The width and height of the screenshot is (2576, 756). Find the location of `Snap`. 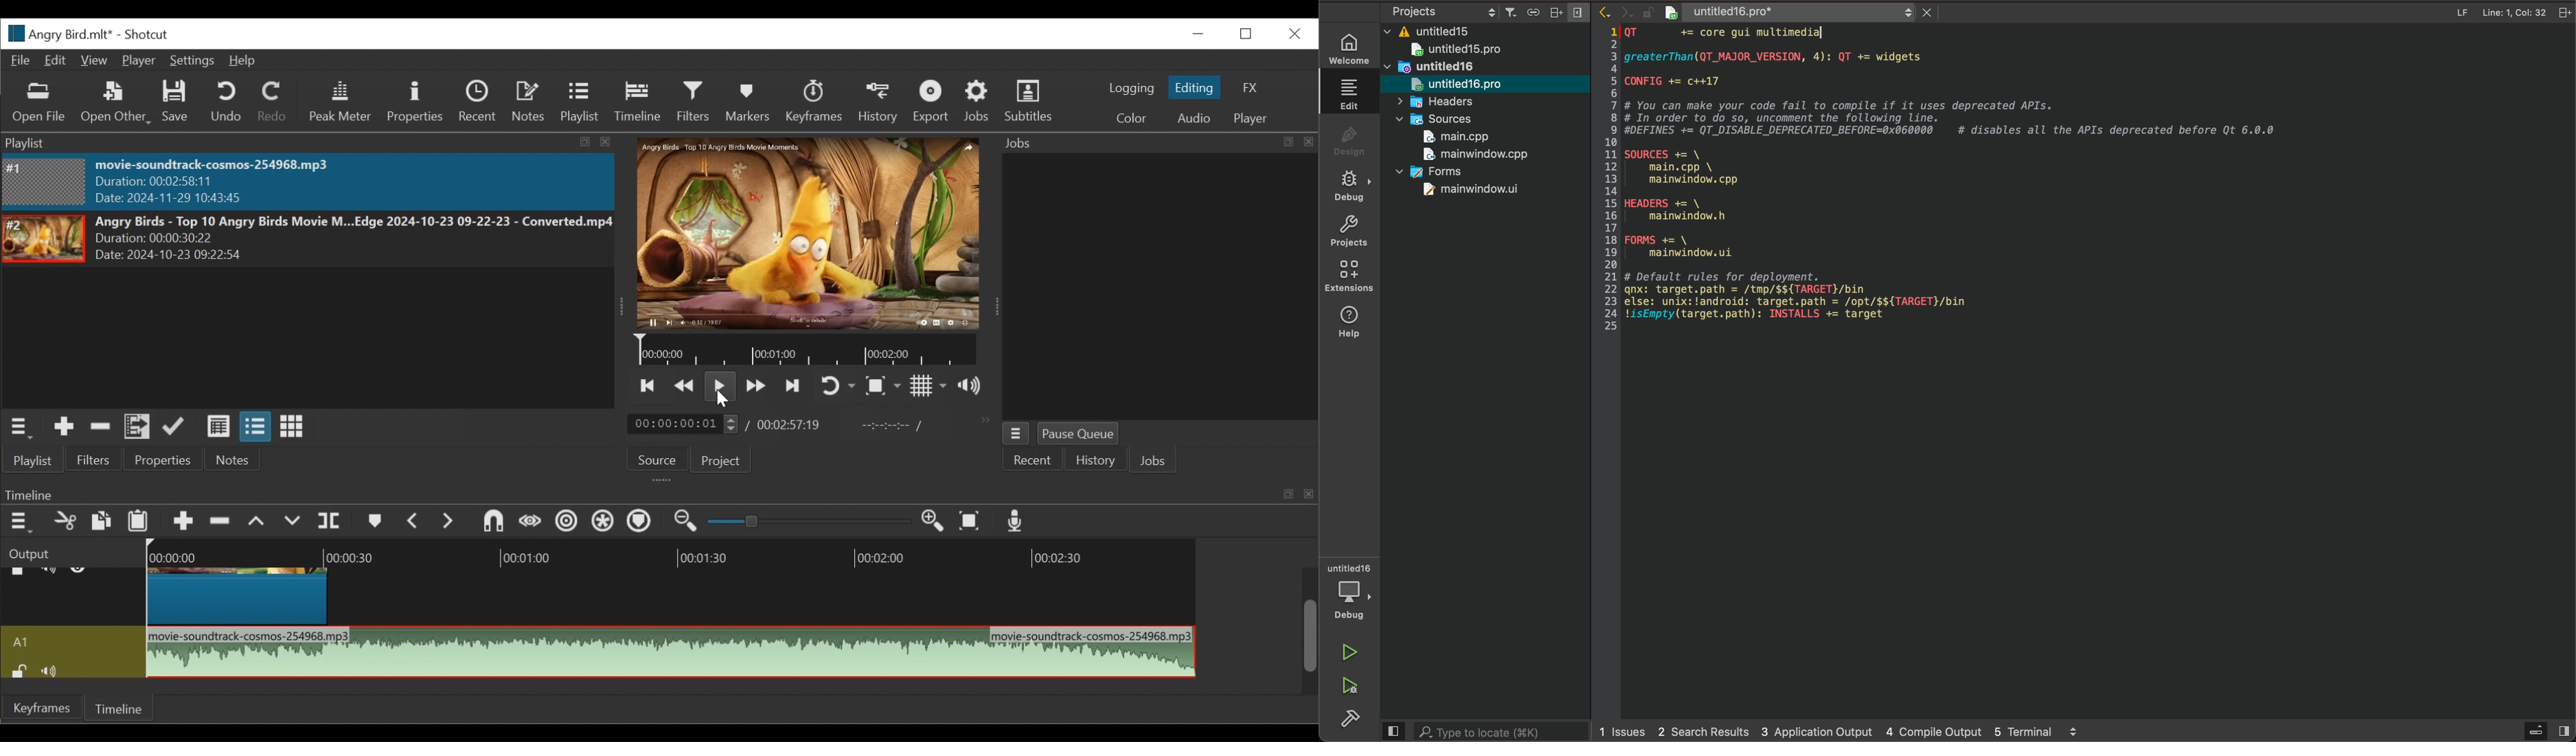

Snap is located at coordinates (491, 523).